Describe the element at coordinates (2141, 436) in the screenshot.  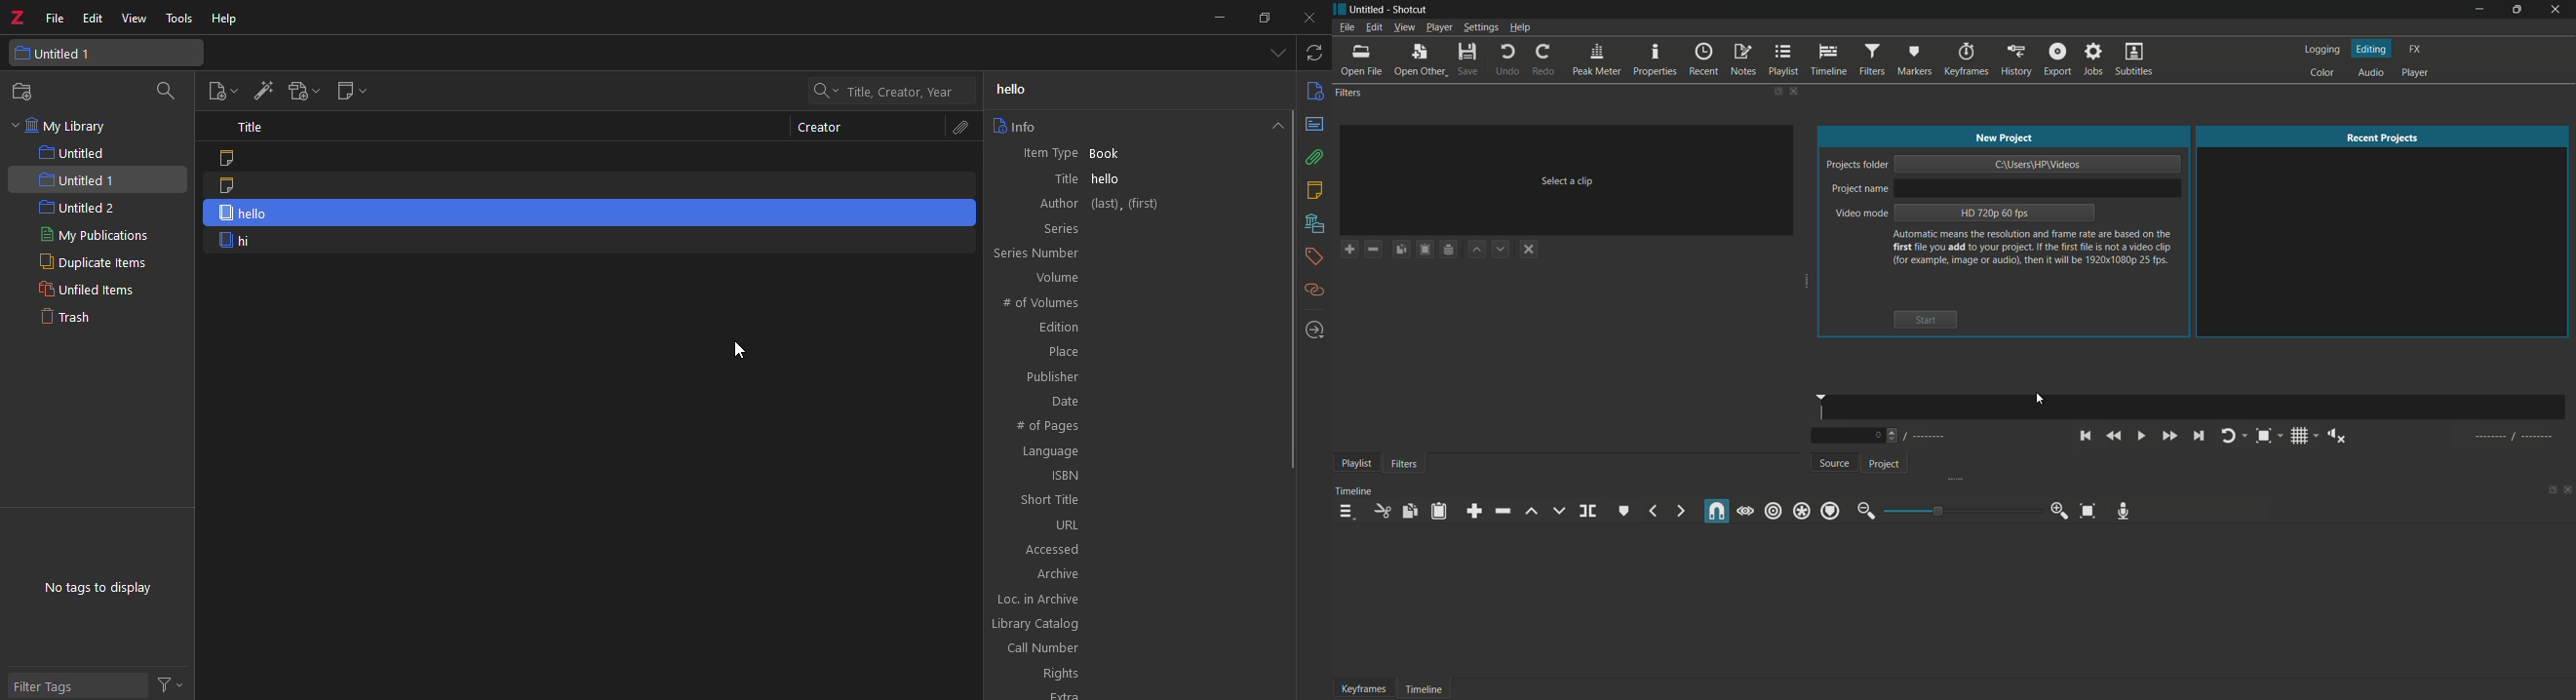
I see `toggle play or pause` at that location.